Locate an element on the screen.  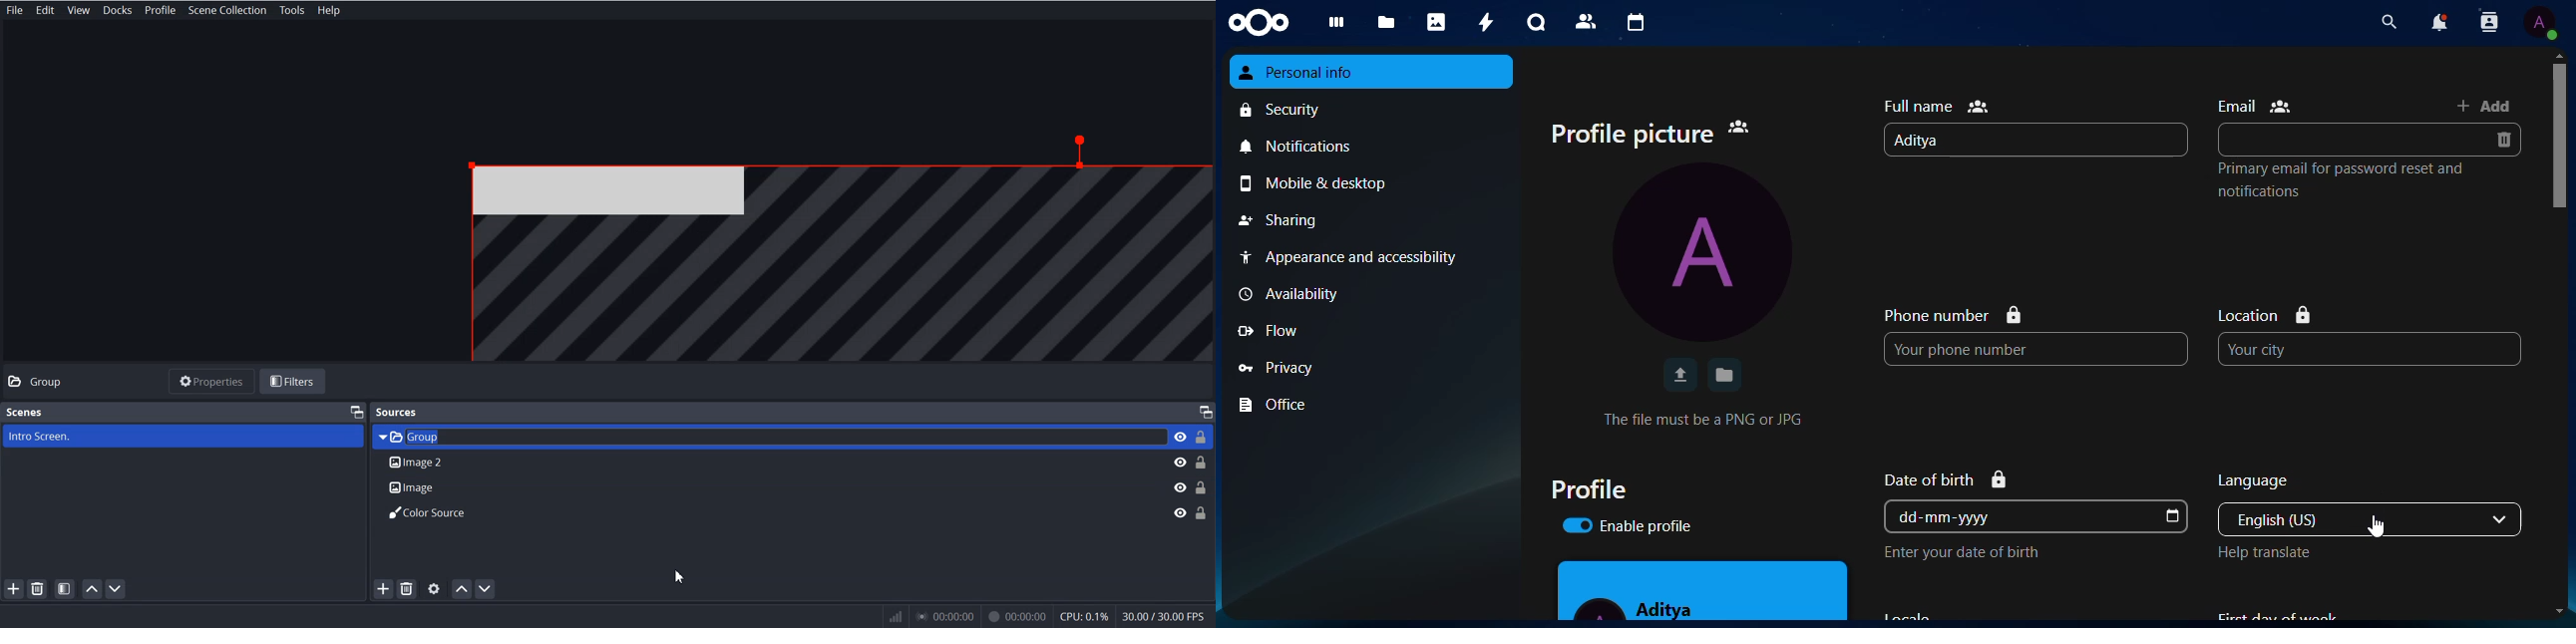
Filters is located at coordinates (295, 381).